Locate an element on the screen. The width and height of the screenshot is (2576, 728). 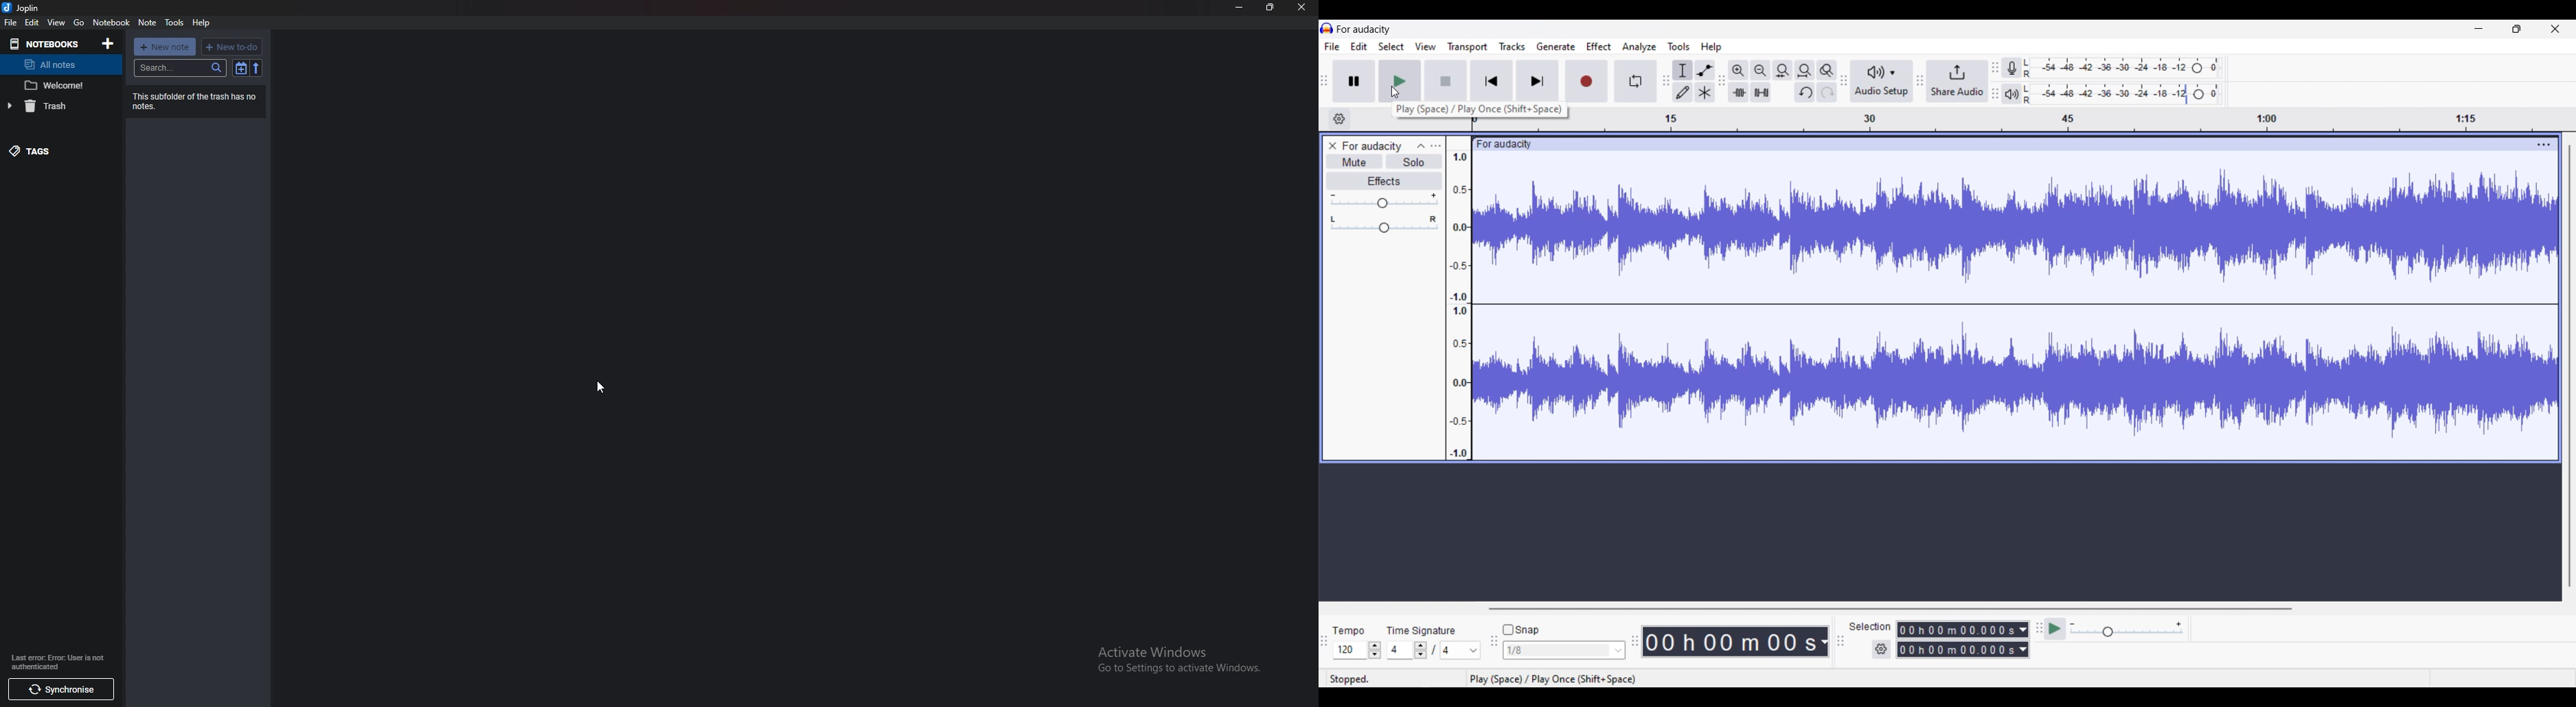
help is located at coordinates (203, 23).